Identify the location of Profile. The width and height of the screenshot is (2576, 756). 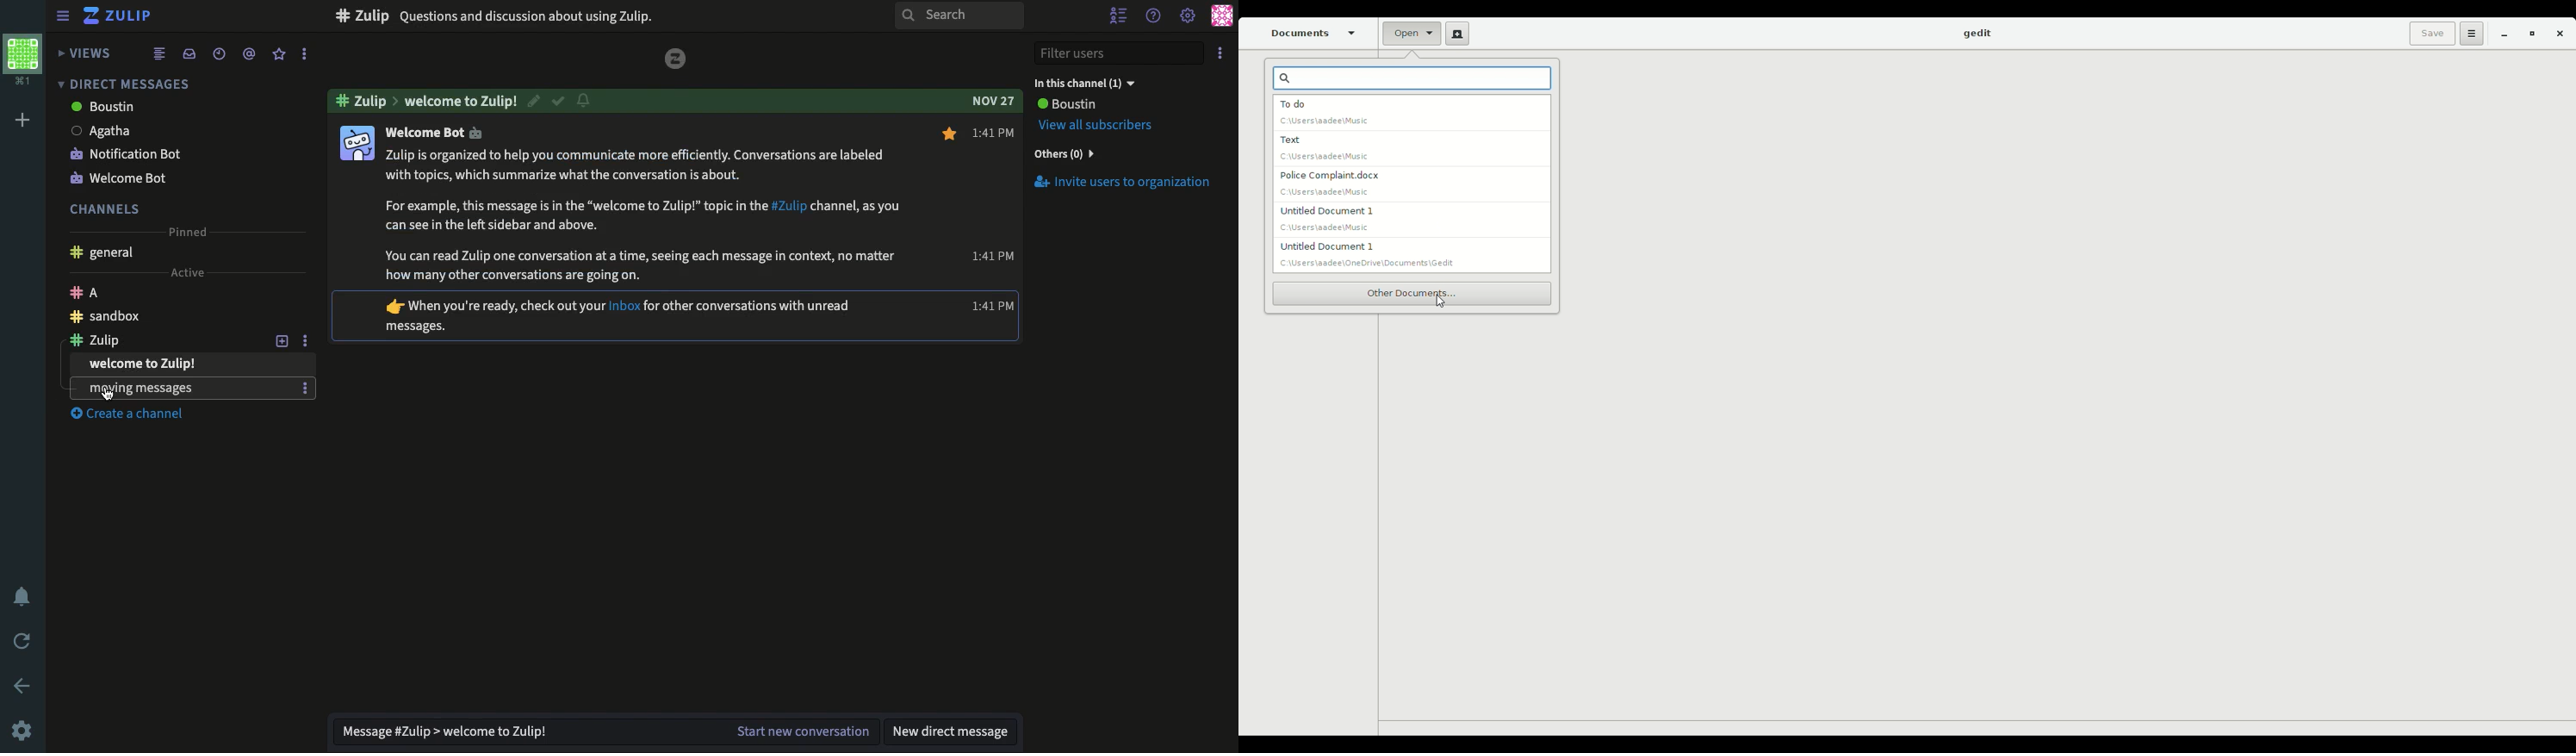
(22, 58).